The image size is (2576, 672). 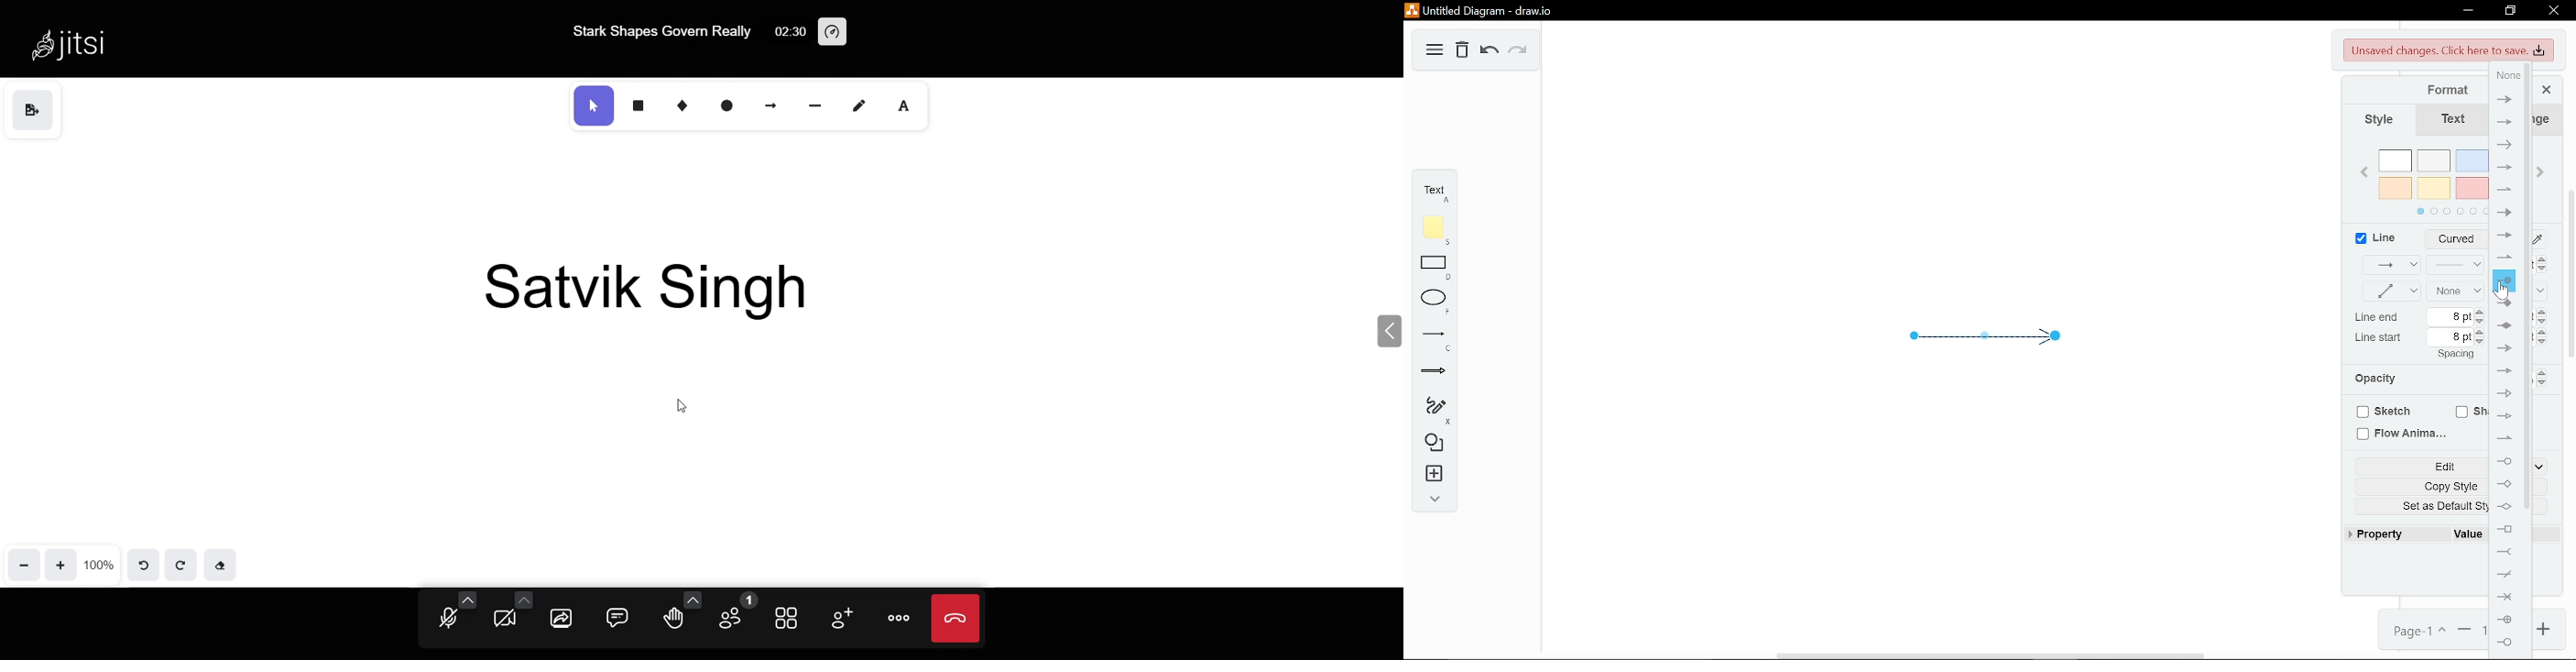 What do you see at coordinates (1461, 51) in the screenshot?
I see `Delete` at bounding box center [1461, 51].